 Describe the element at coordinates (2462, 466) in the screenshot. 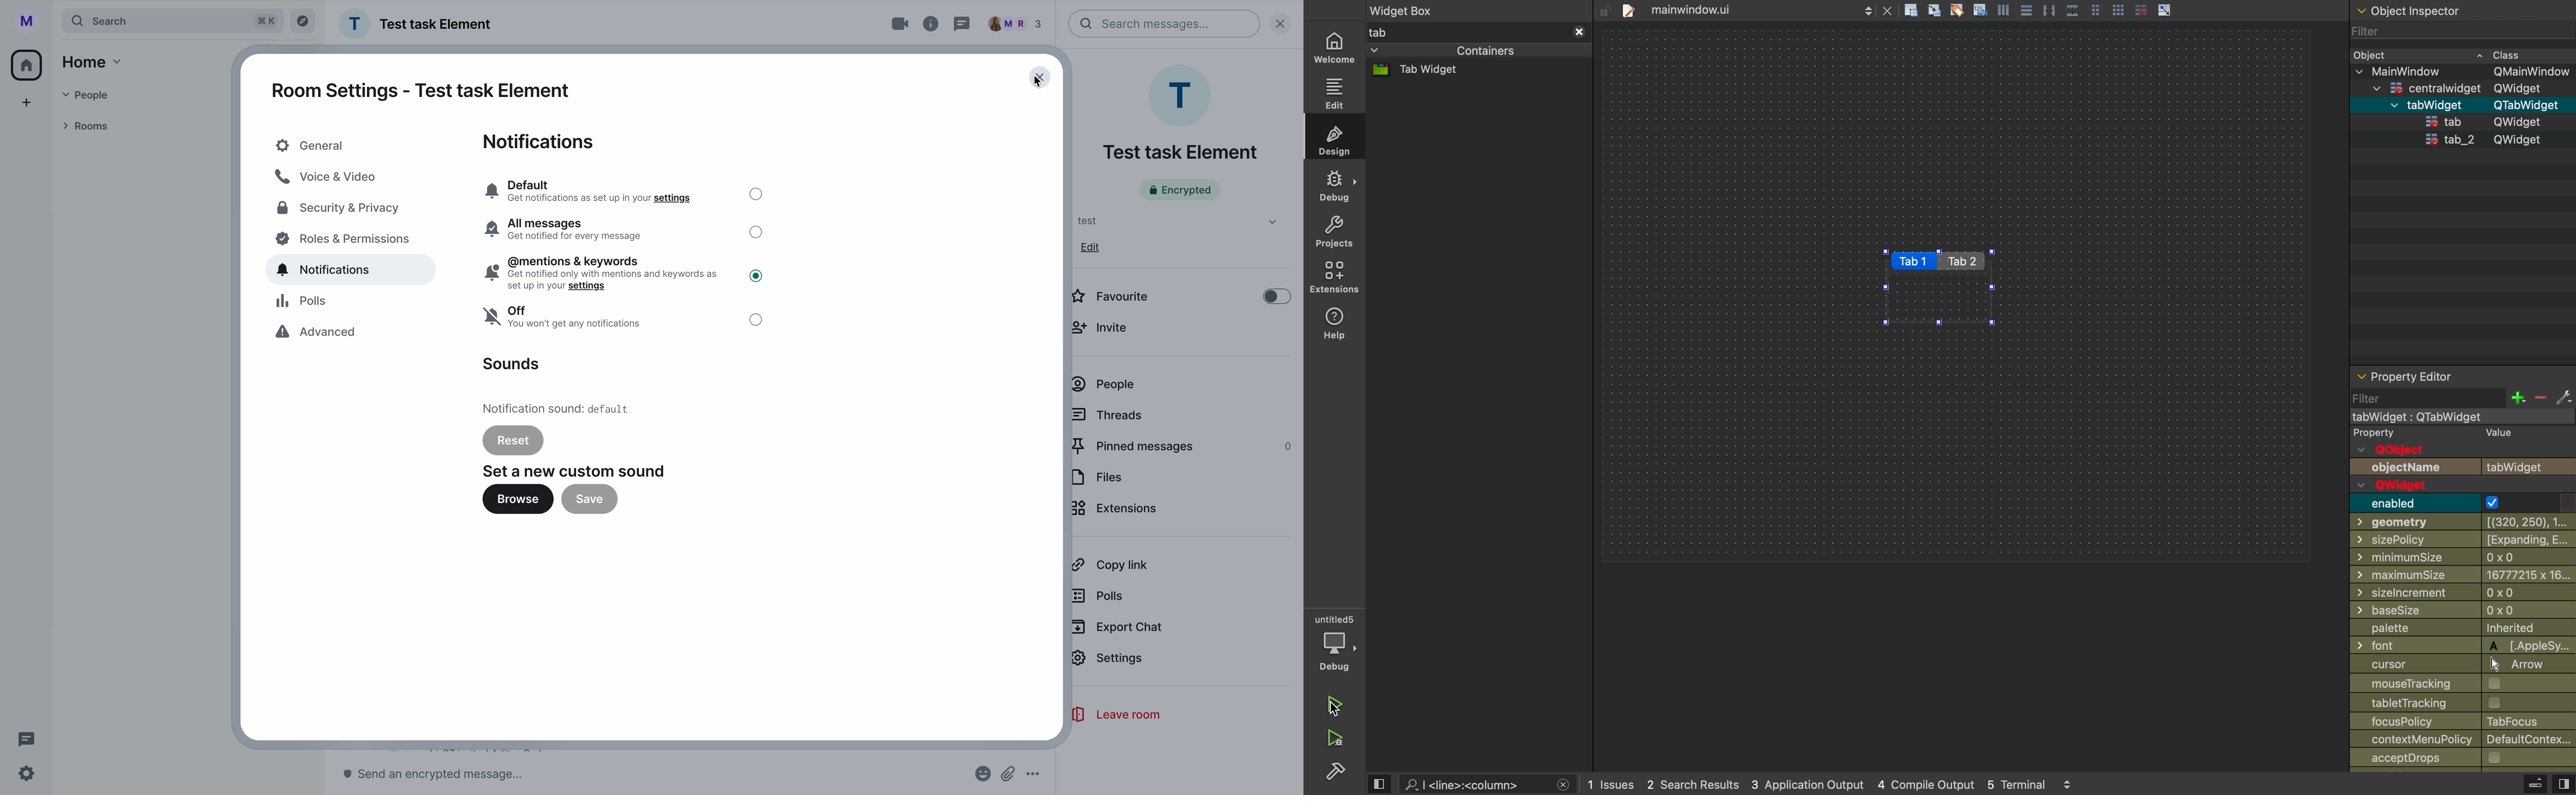

I see `objectname` at that location.